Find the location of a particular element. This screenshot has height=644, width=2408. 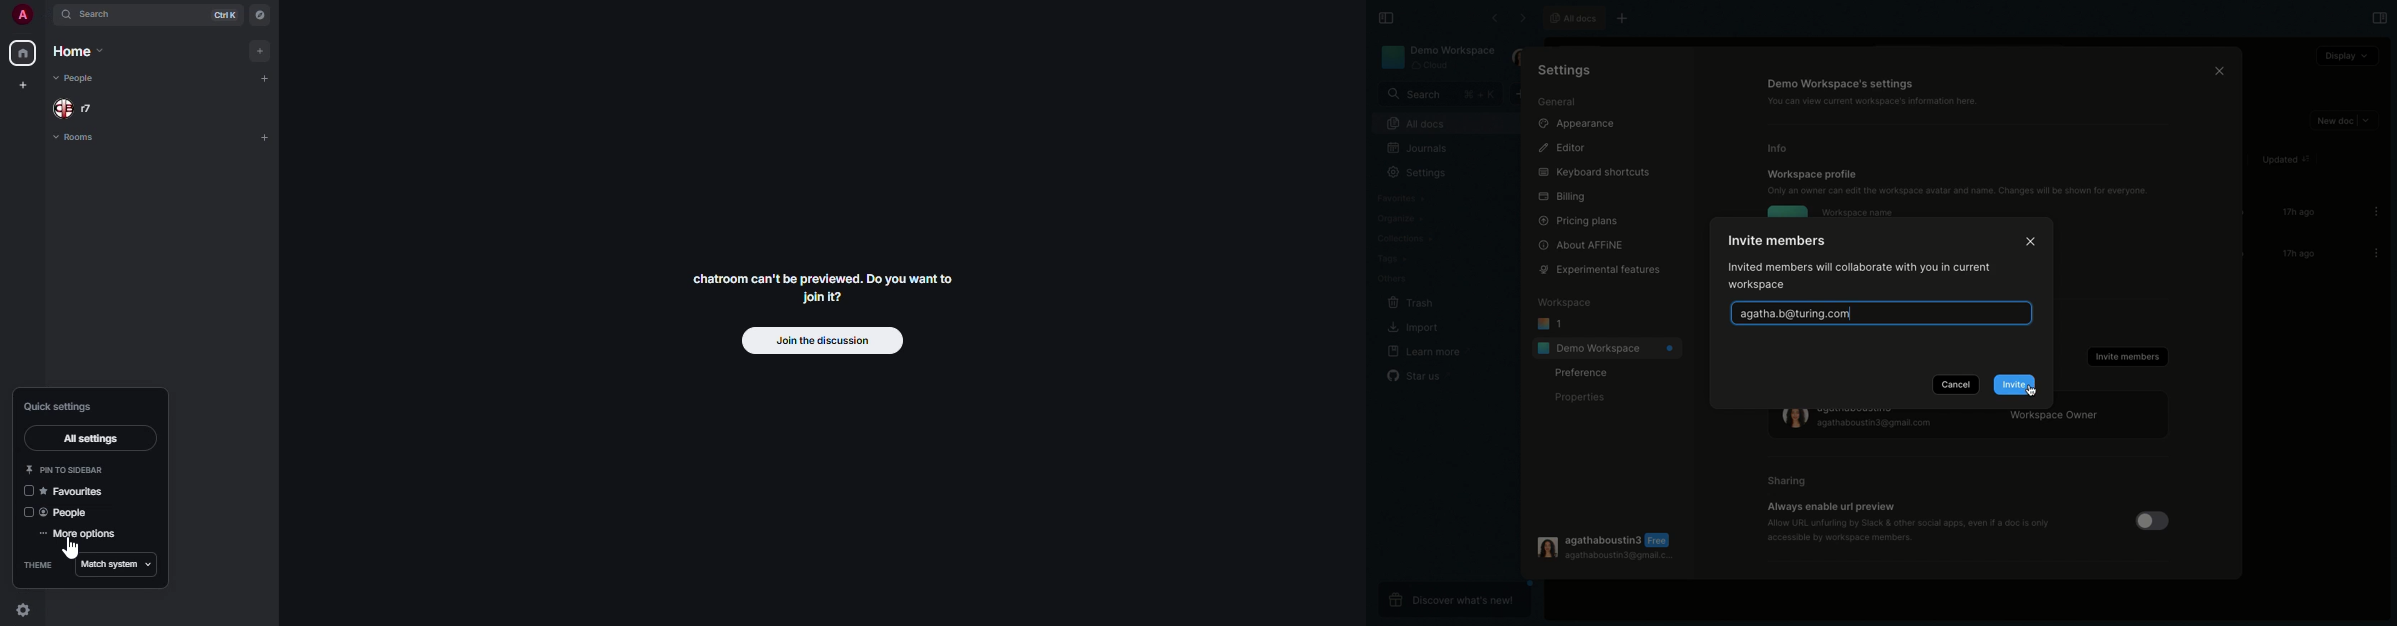

join the discussion is located at coordinates (822, 341).